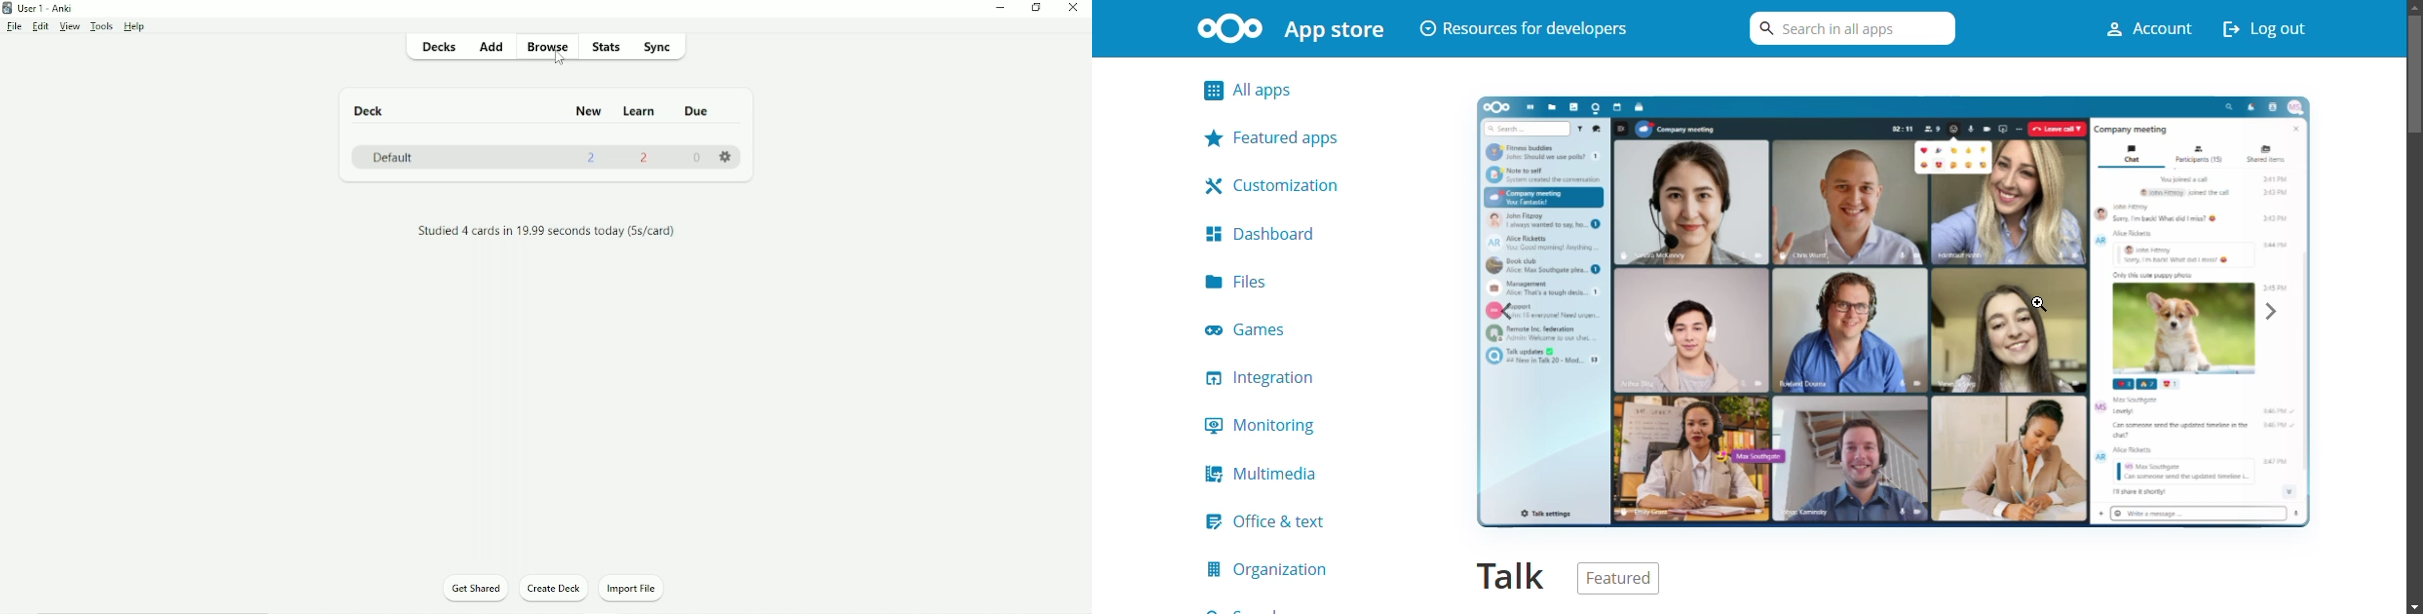 The width and height of the screenshot is (2436, 616). What do you see at coordinates (135, 26) in the screenshot?
I see `Help` at bounding box center [135, 26].